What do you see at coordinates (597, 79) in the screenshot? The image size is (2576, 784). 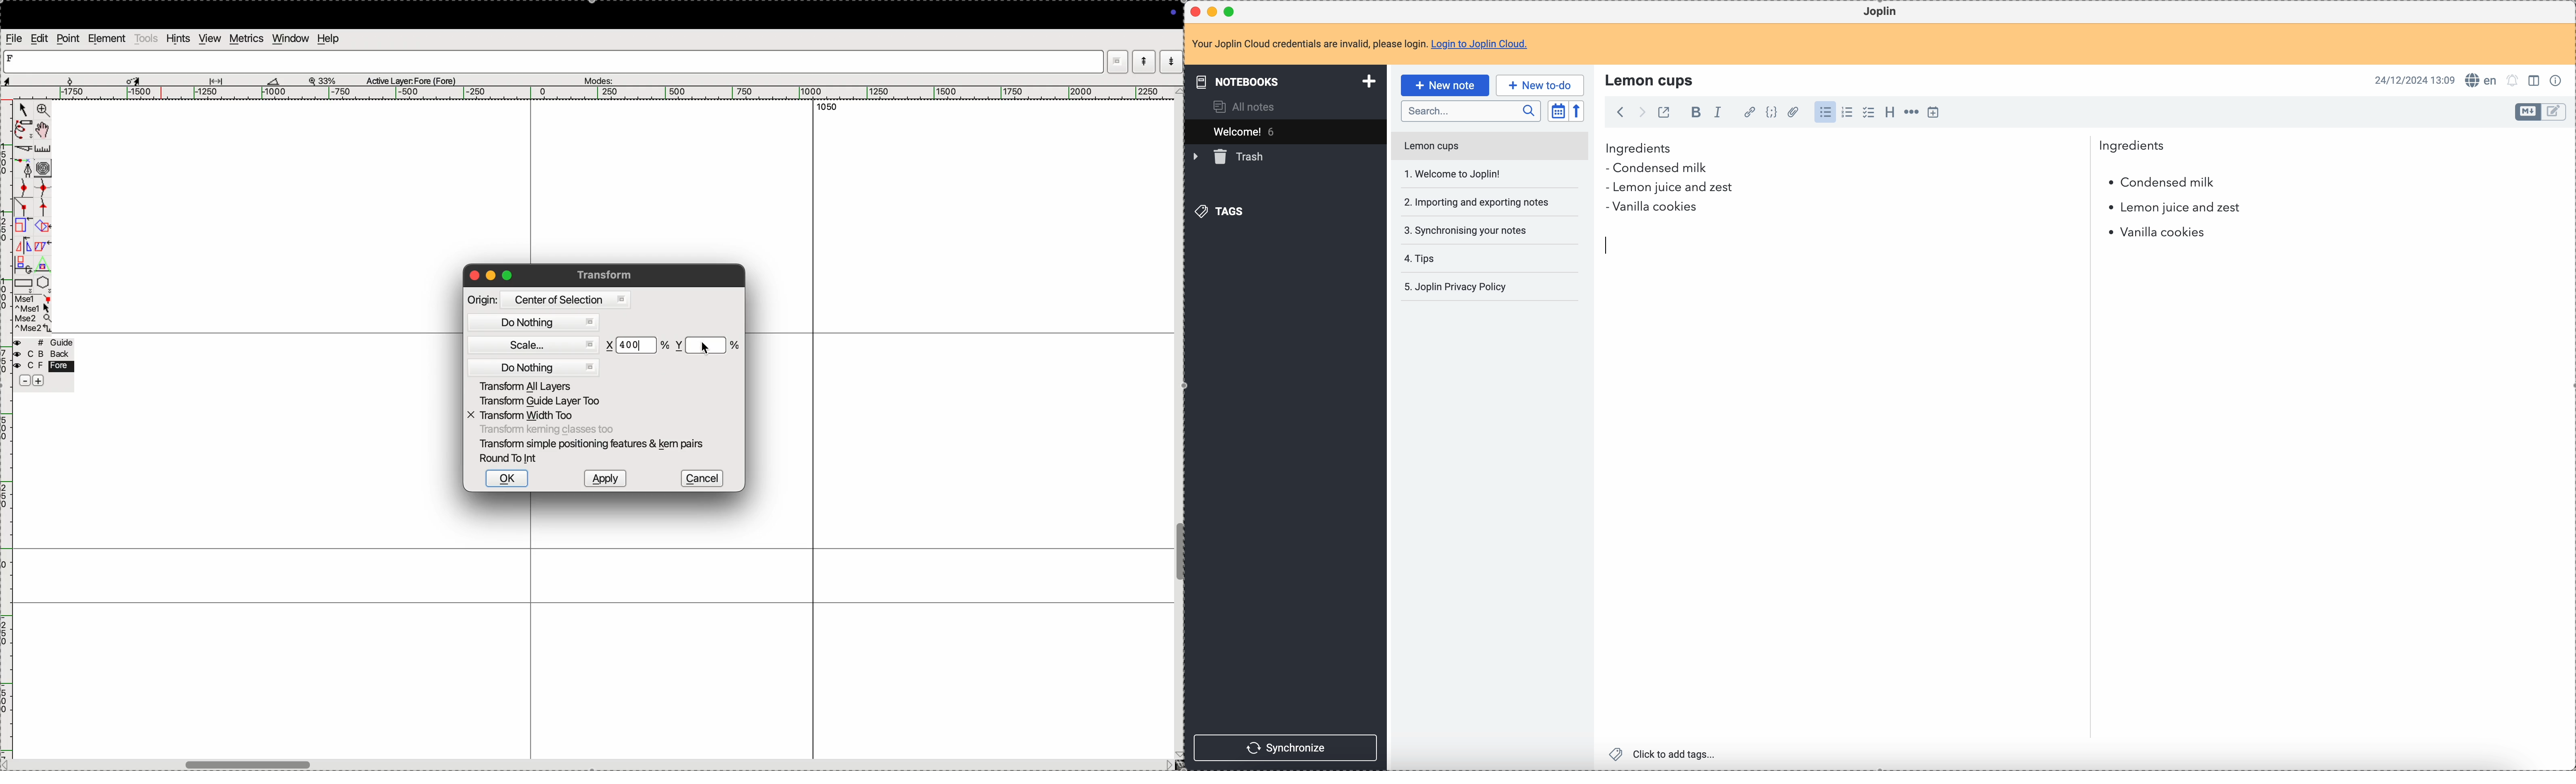 I see `modes` at bounding box center [597, 79].